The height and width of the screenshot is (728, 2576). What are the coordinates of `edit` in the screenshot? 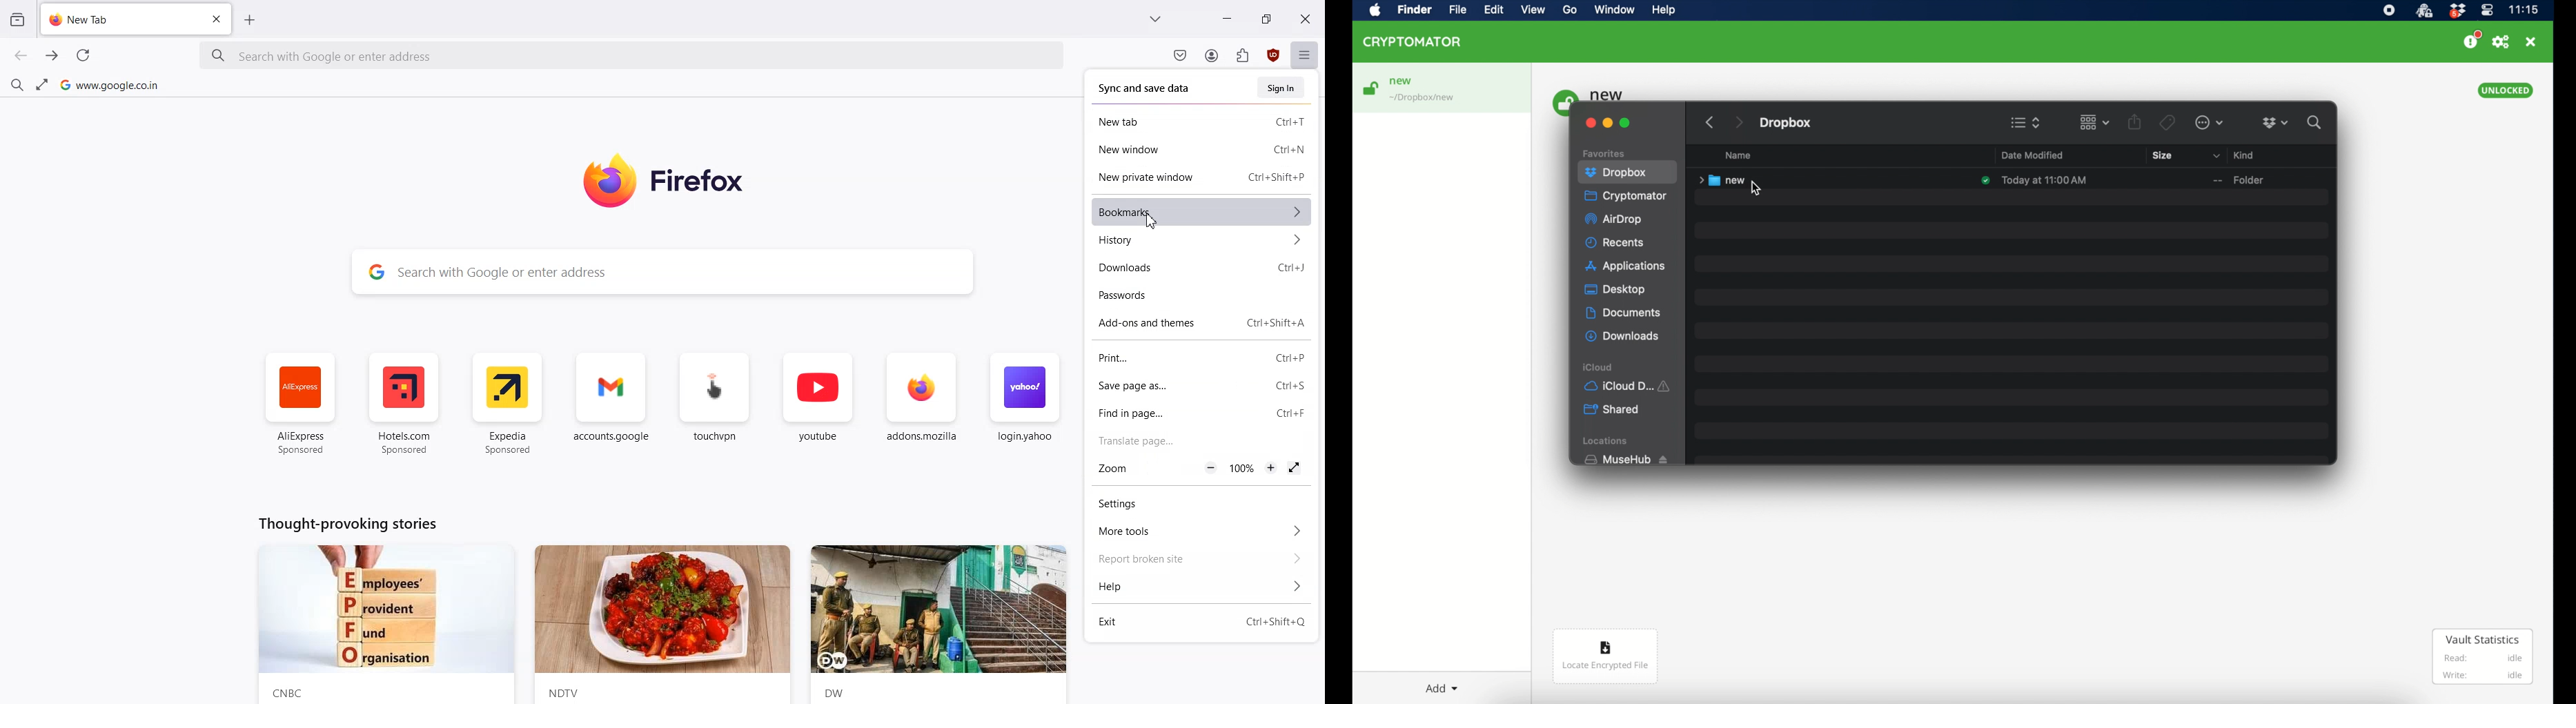 It's located at (1494, 10).